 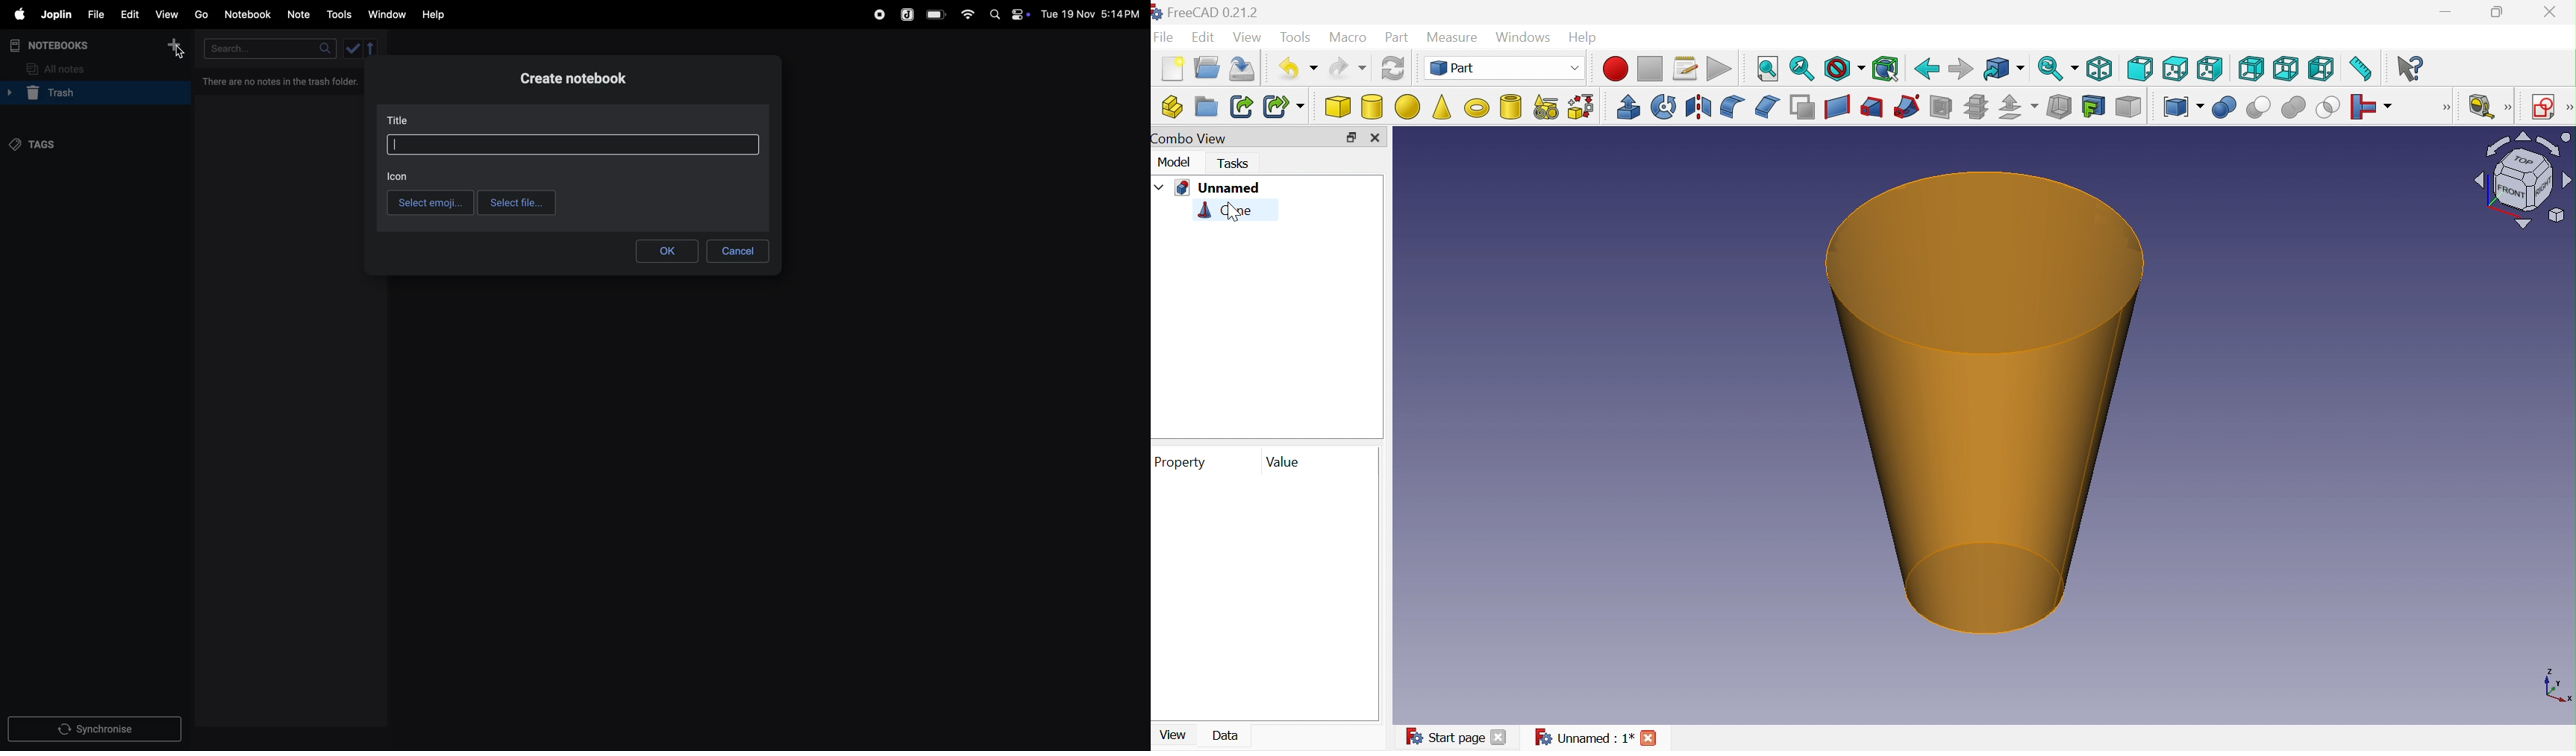 I want to click on textbox, so click(x=574, y=144).